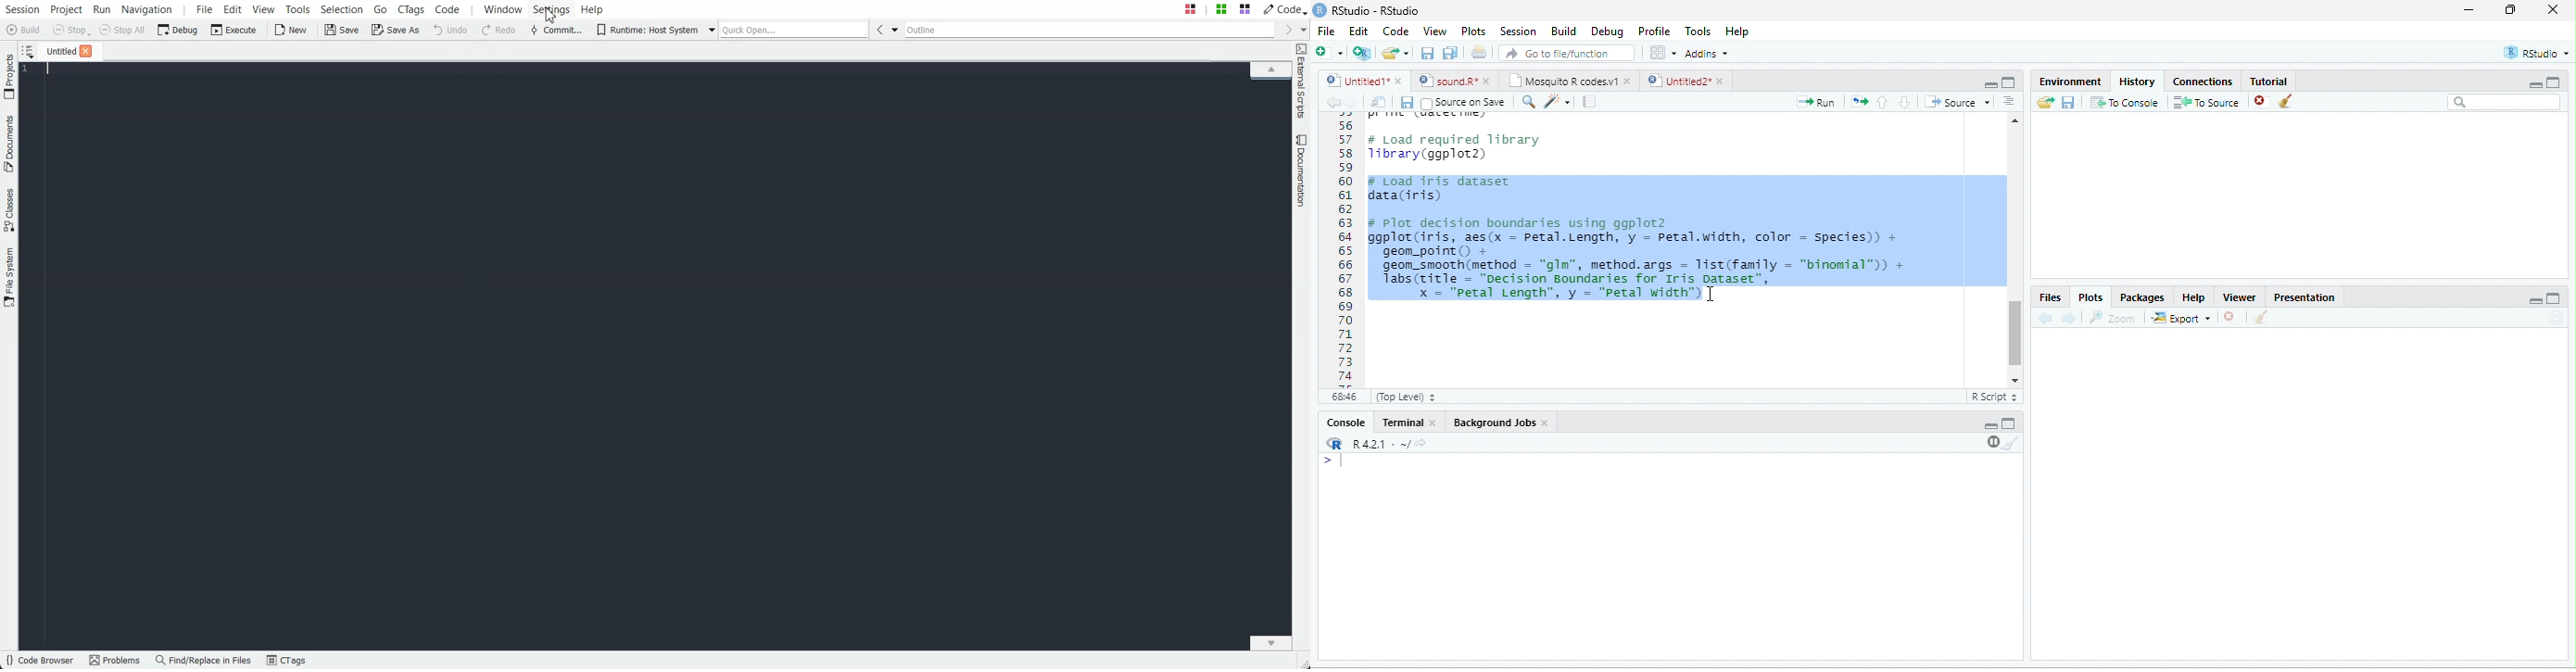 This screenshot has width=2576, height=672. What do you see at coordinates (1358, 30) in the screenshot?
I see `Edit` at bounding box center [1358, 30].